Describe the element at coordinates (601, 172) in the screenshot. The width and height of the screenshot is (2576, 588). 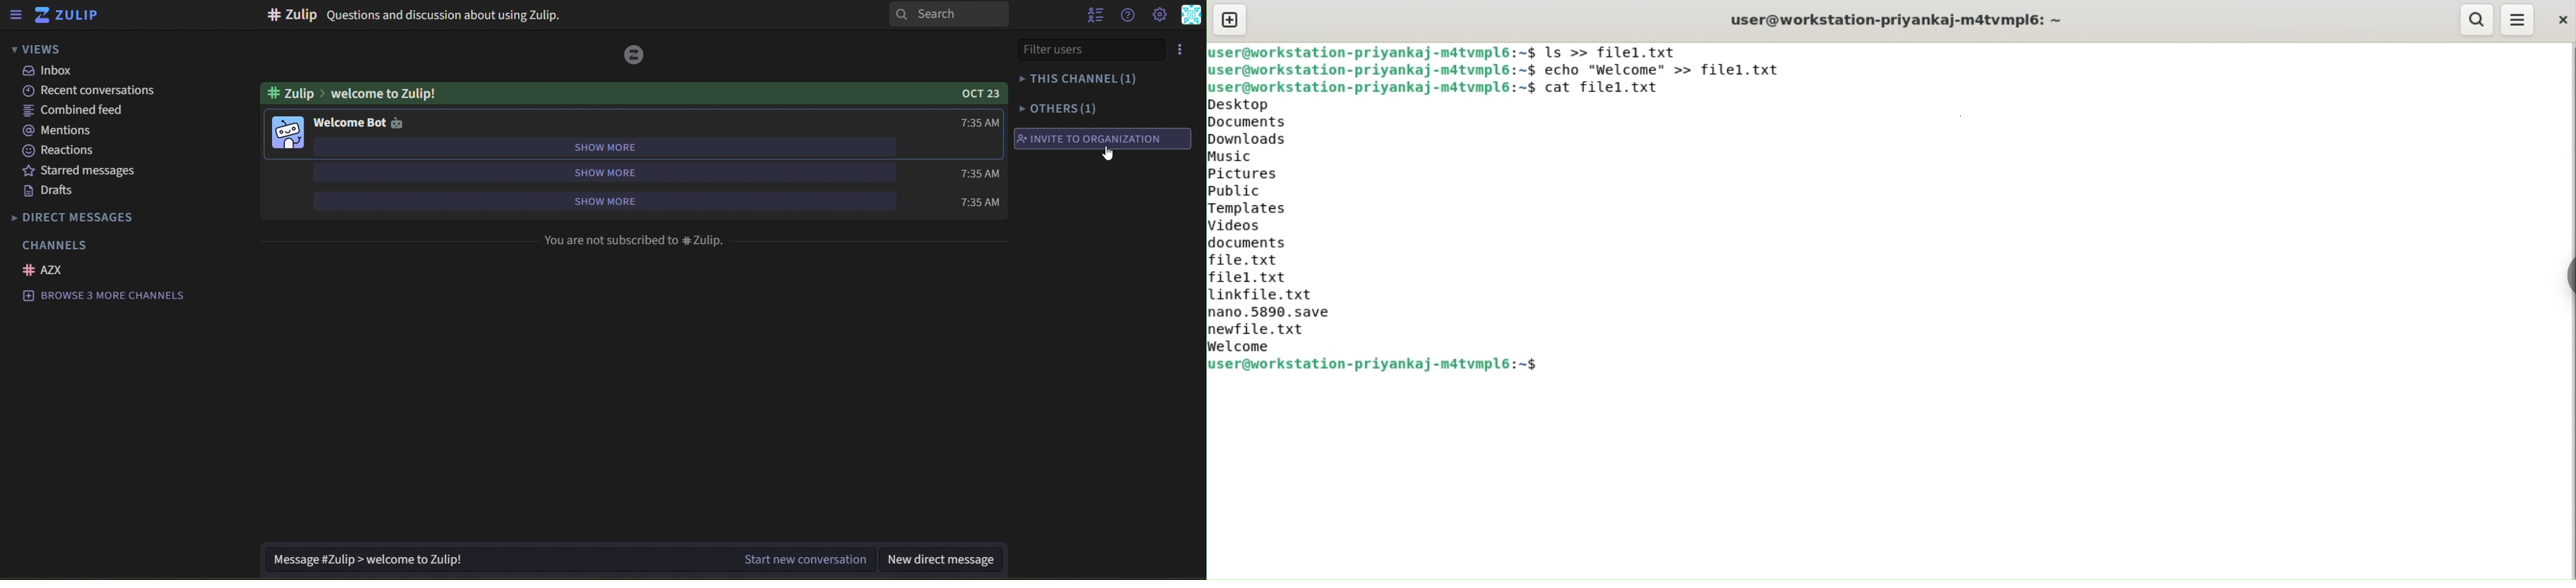
I see `show more` at that location.